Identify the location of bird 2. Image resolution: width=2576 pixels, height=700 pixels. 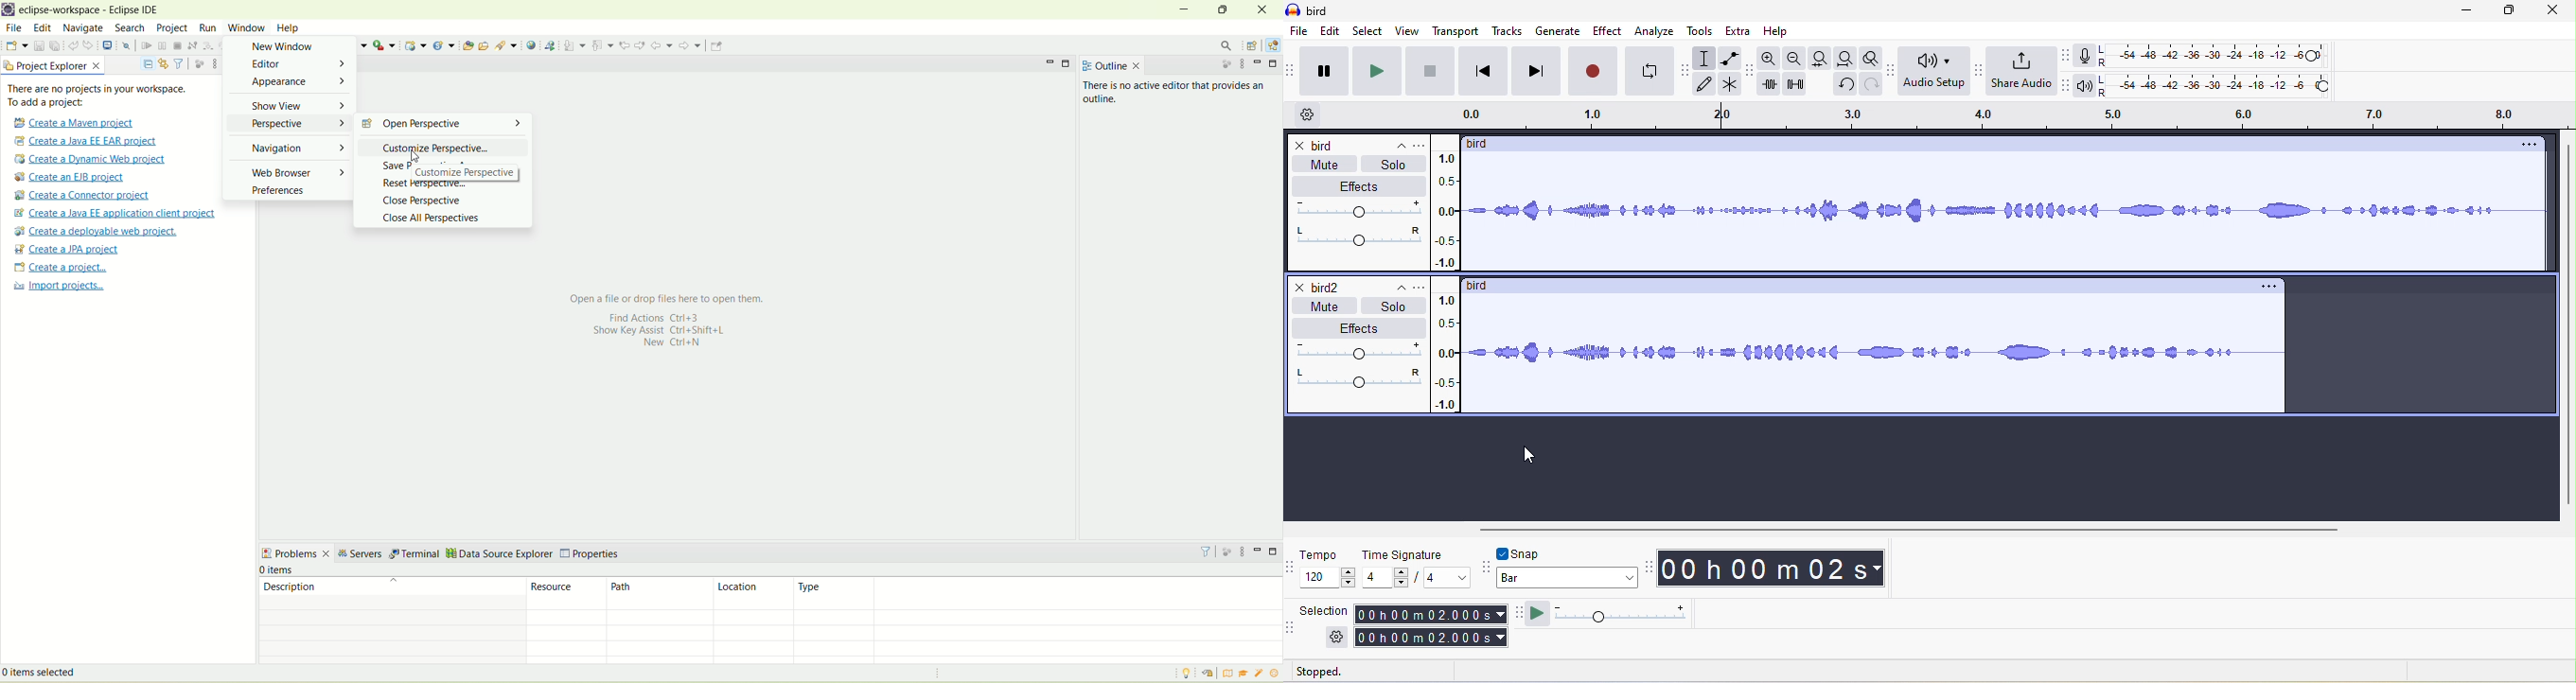
(1320, 287).